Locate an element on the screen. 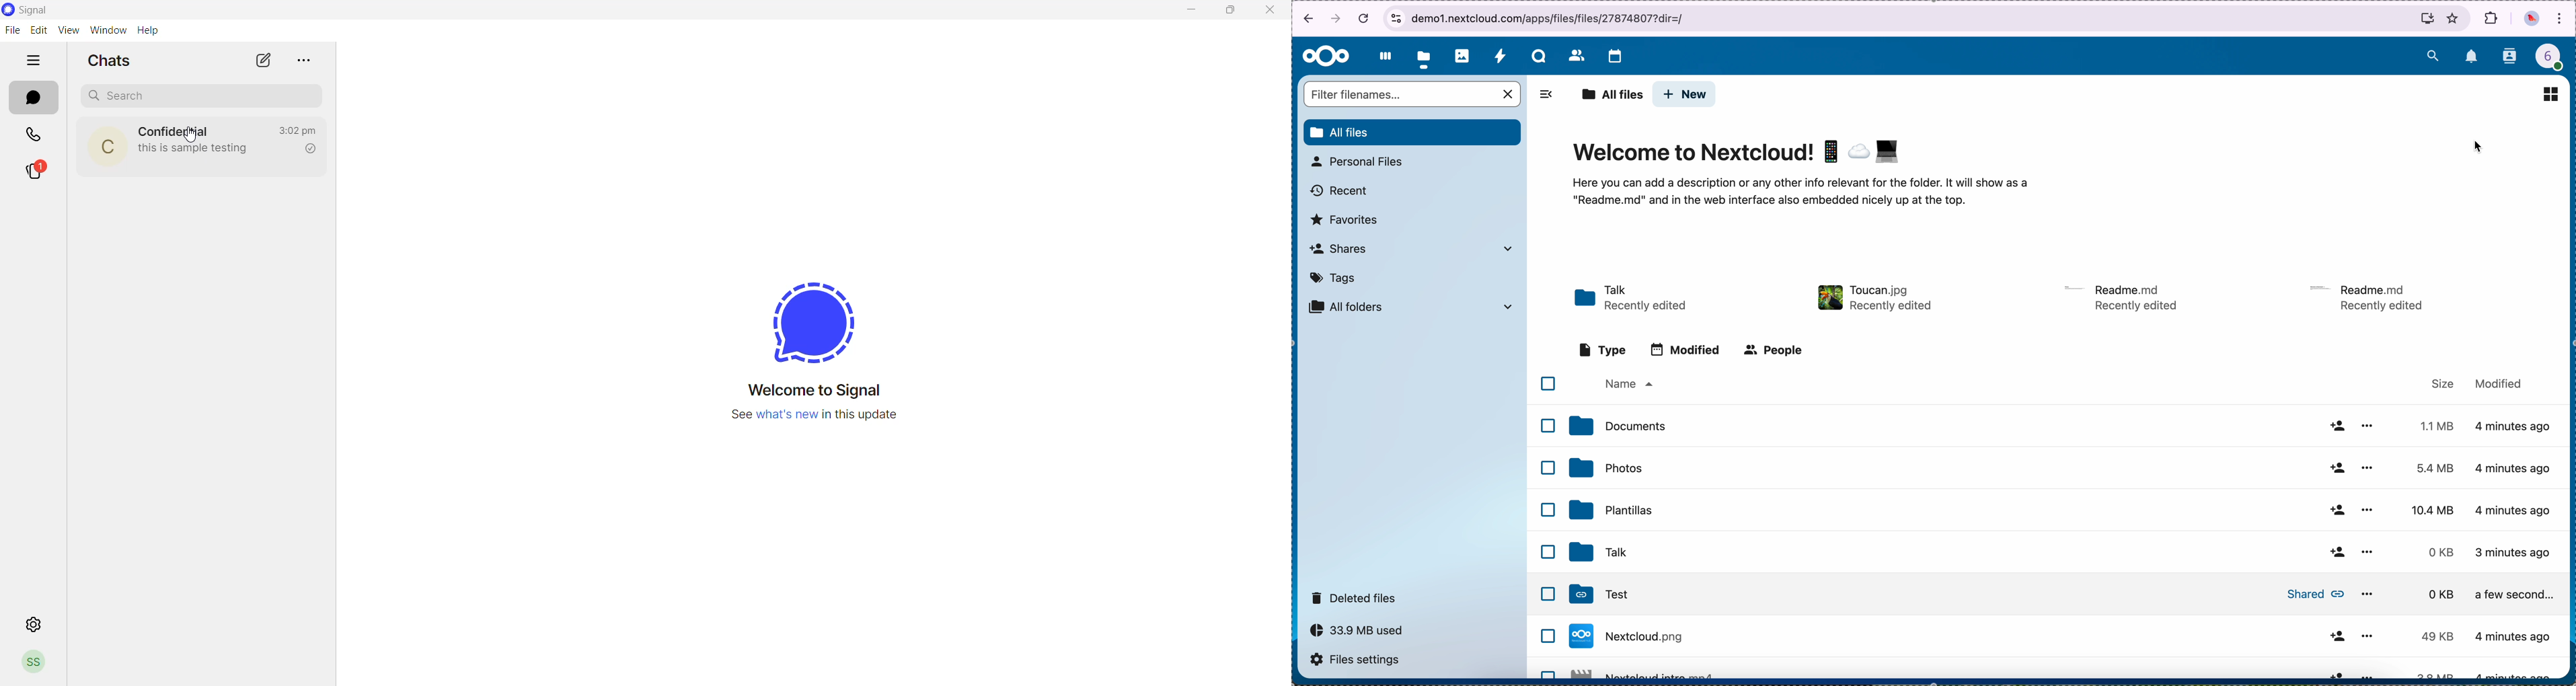  more options is located at coordinates (2370, 425).